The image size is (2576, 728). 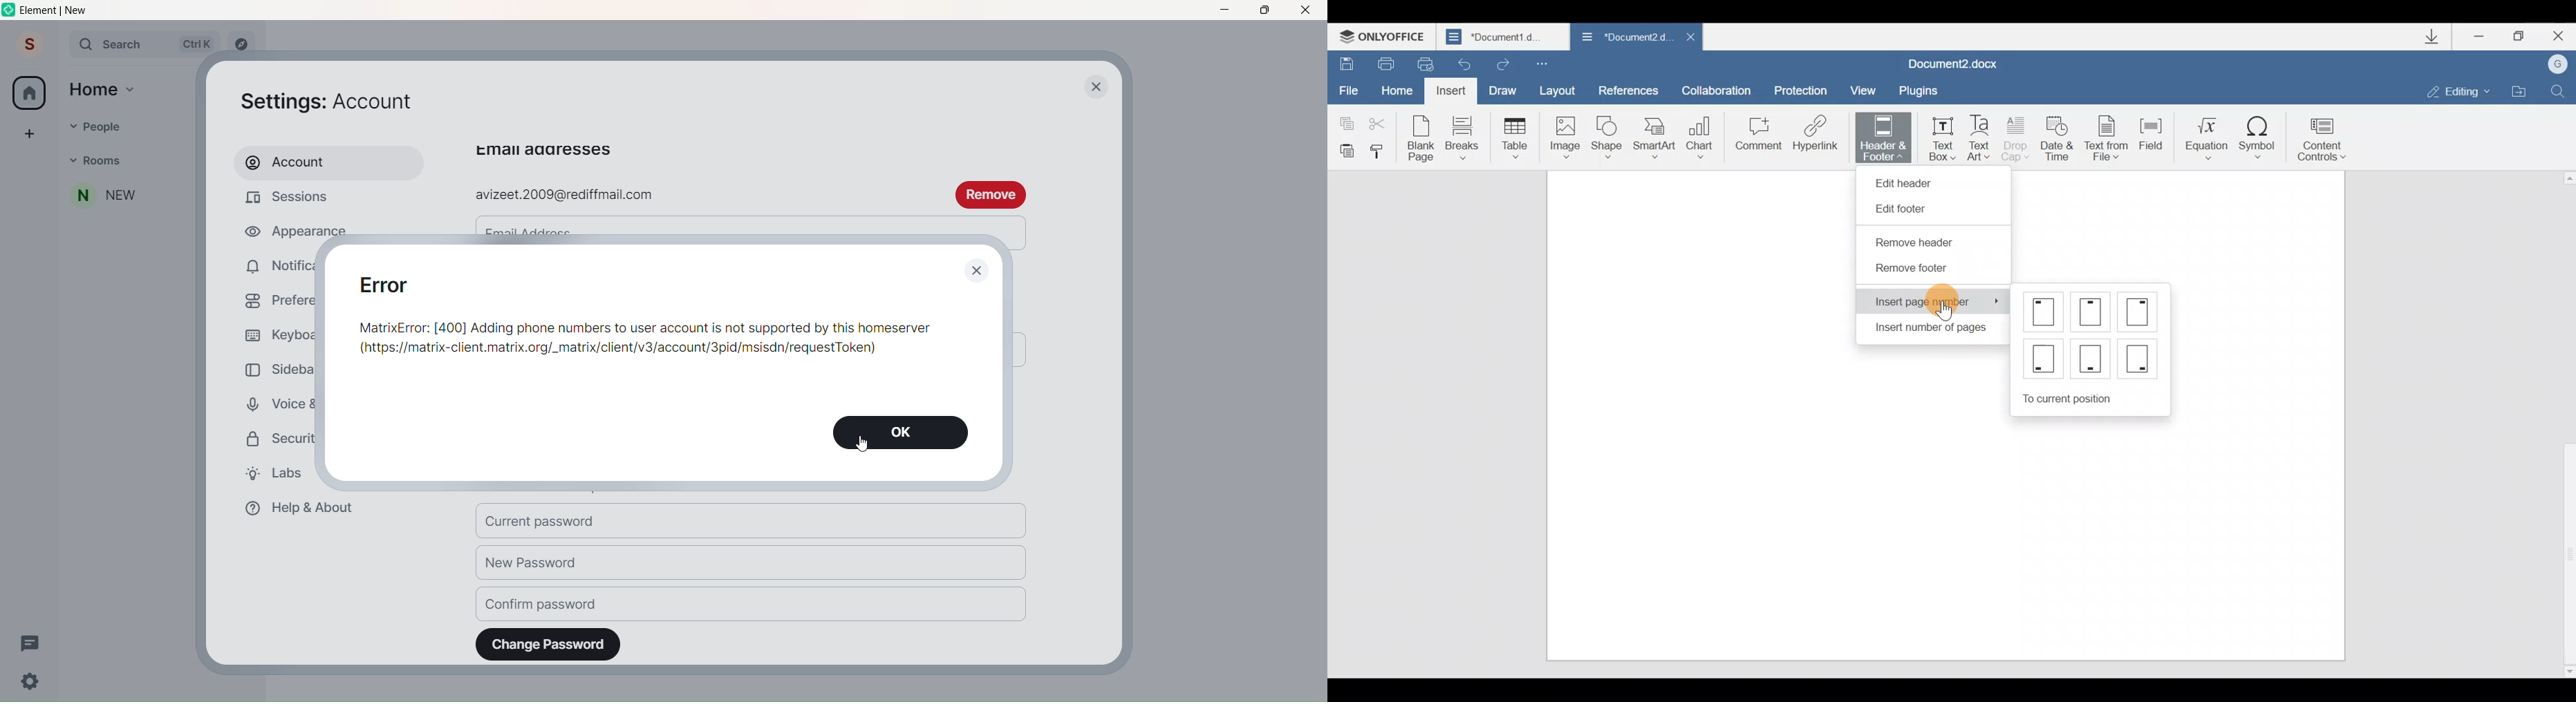 I want to click on Home, so click(x=29, y=93).